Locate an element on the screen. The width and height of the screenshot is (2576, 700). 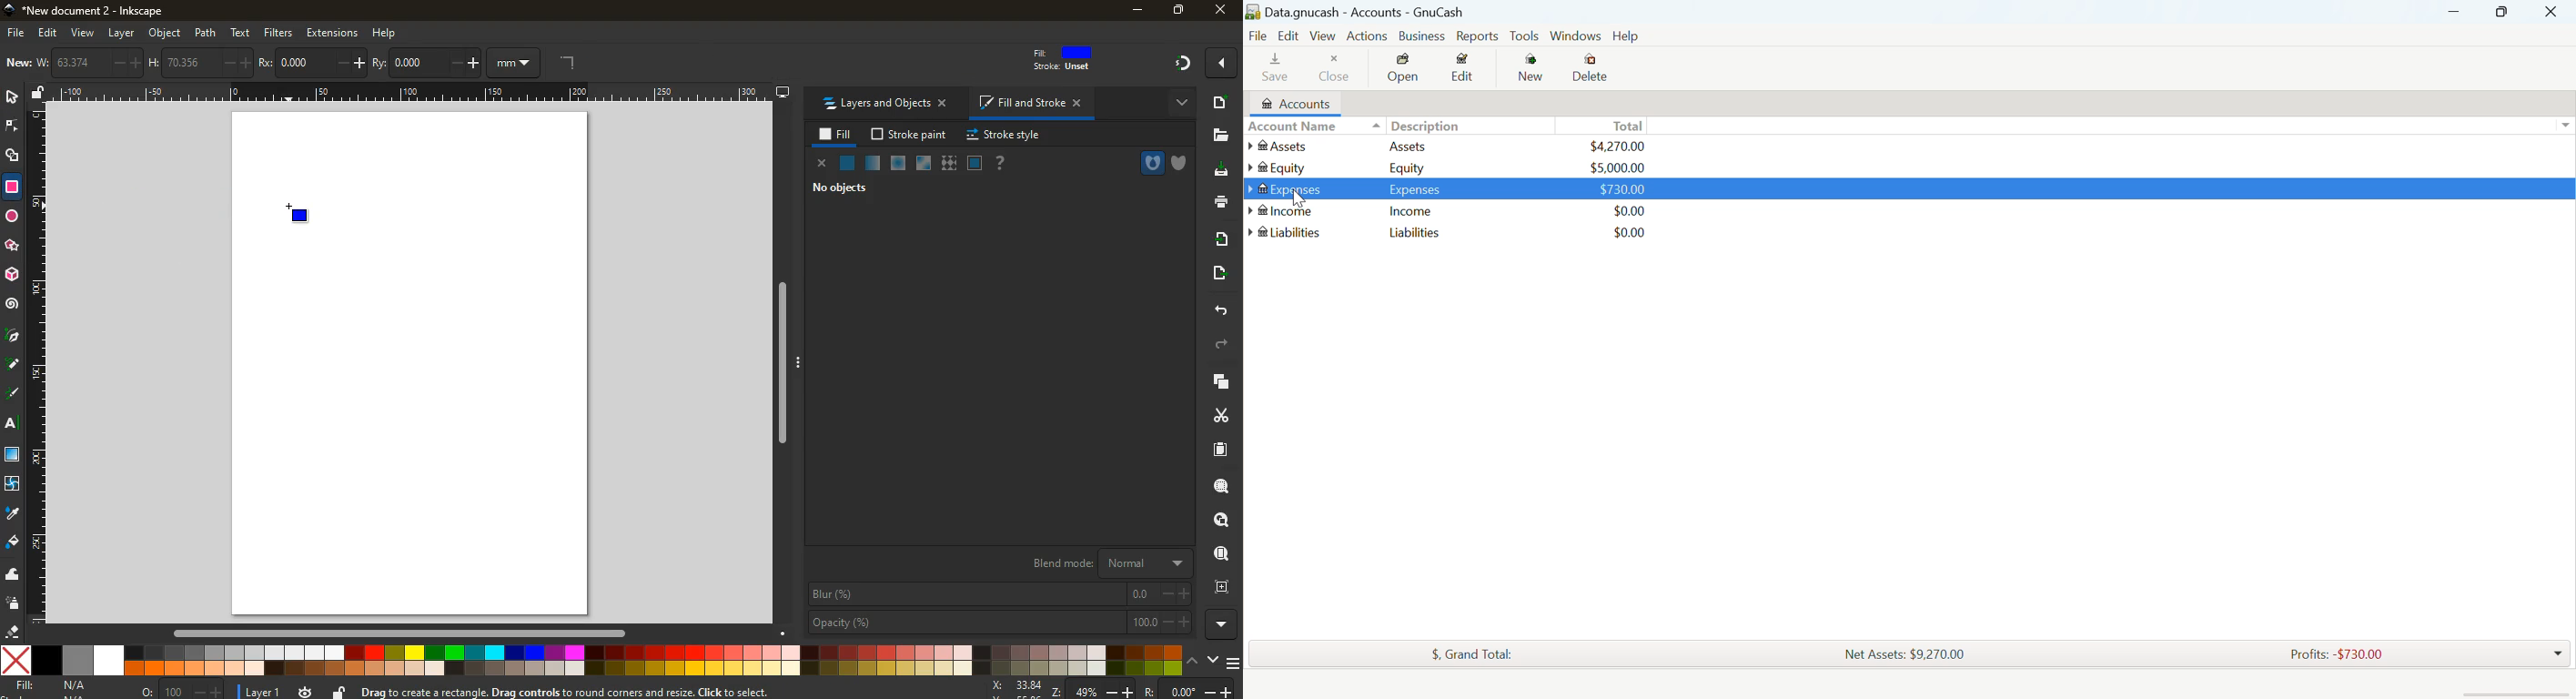
new is located at coordinates (1224, 104).